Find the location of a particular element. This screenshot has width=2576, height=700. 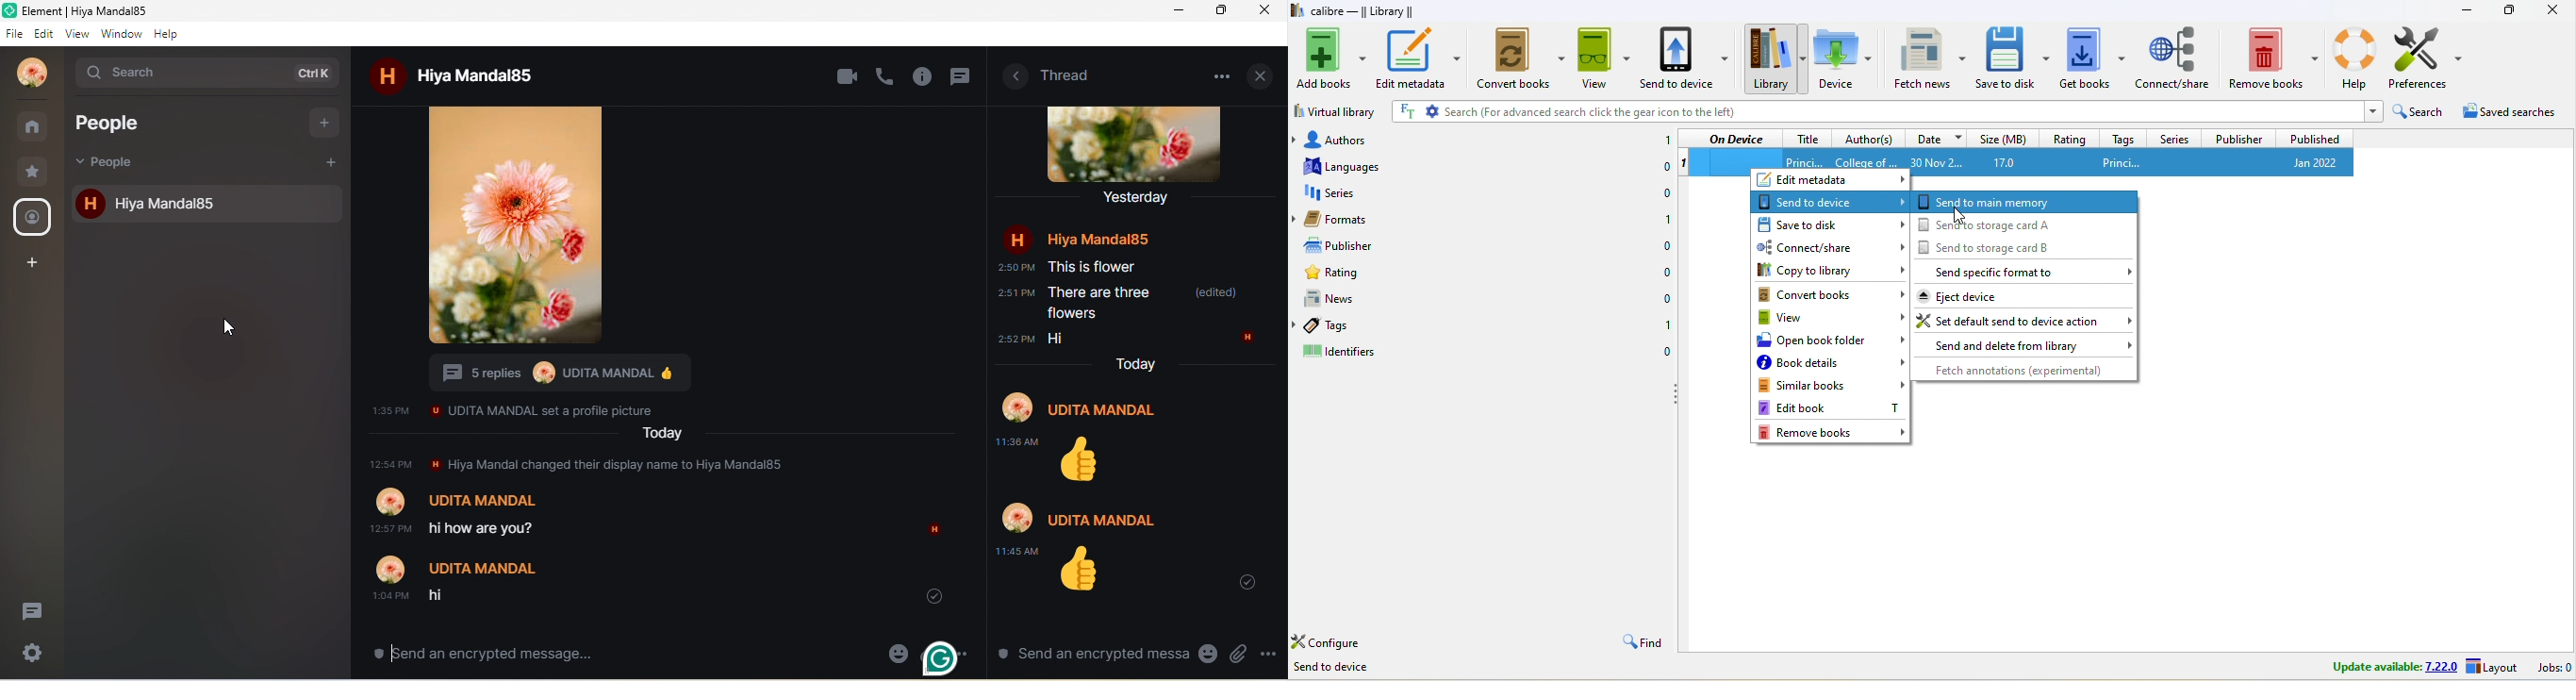

12:57 PM is located at coordinates (391, 462).